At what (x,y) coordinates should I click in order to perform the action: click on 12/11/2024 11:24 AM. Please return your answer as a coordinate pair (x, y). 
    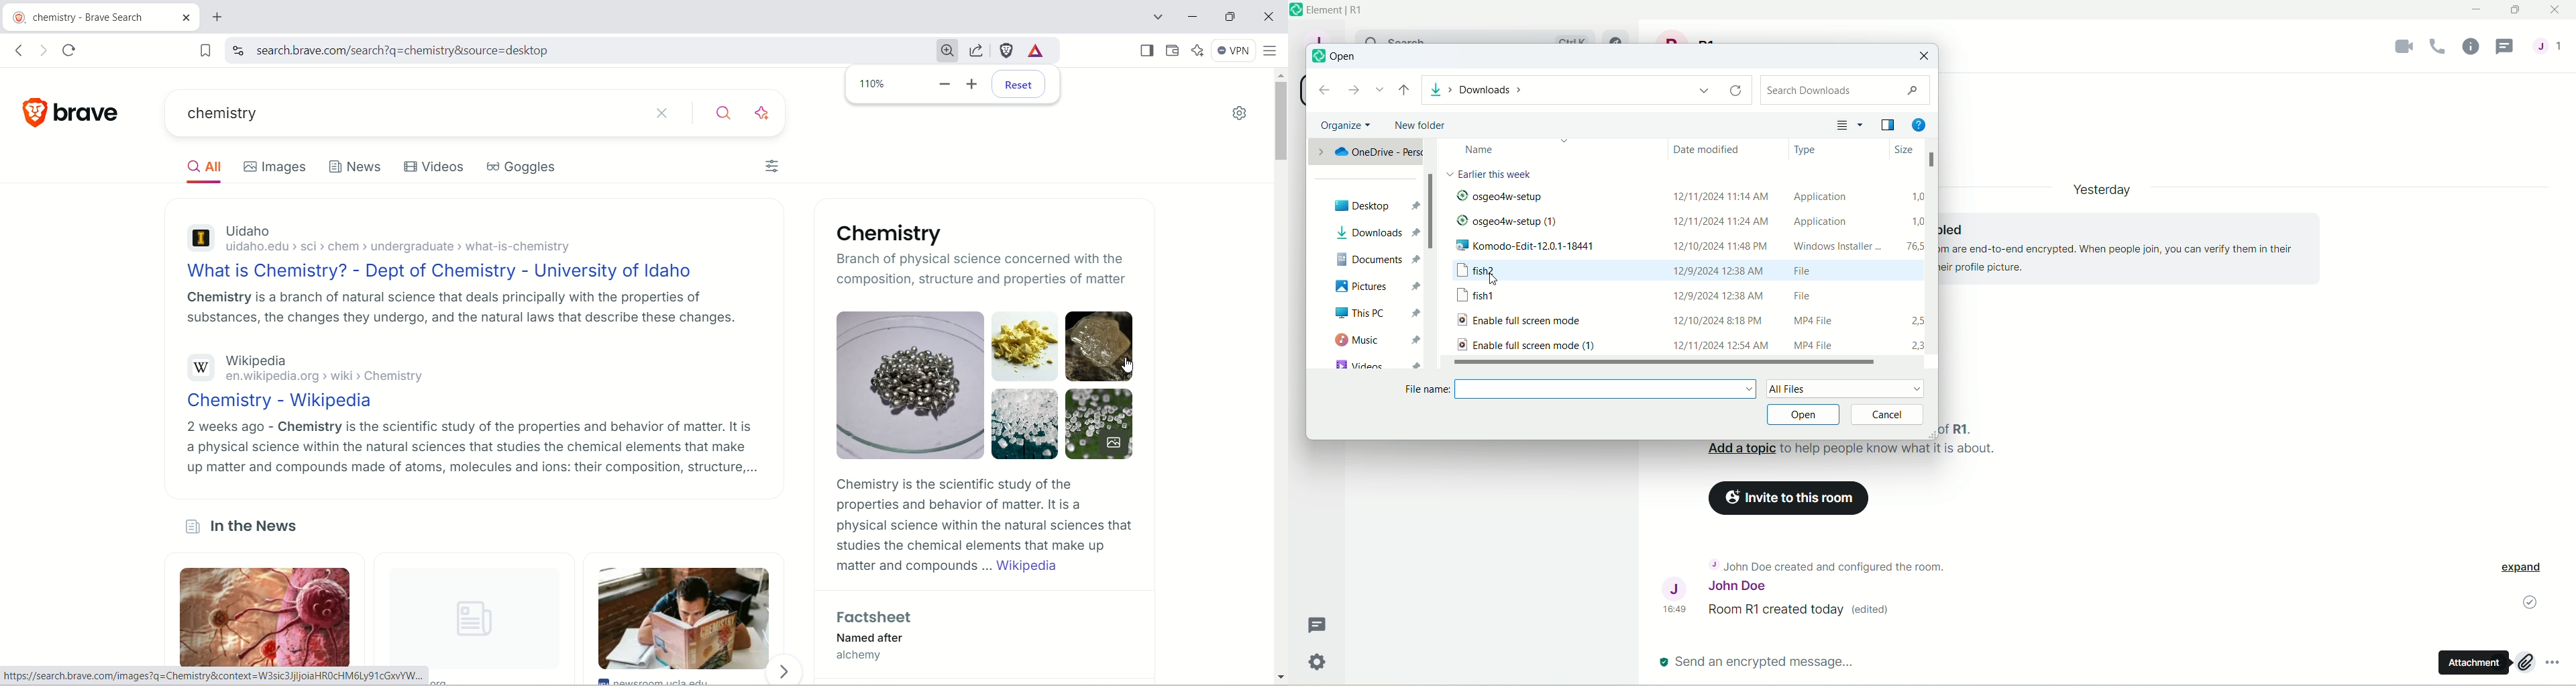
    Looking at the image, I should click on (1719, 222).